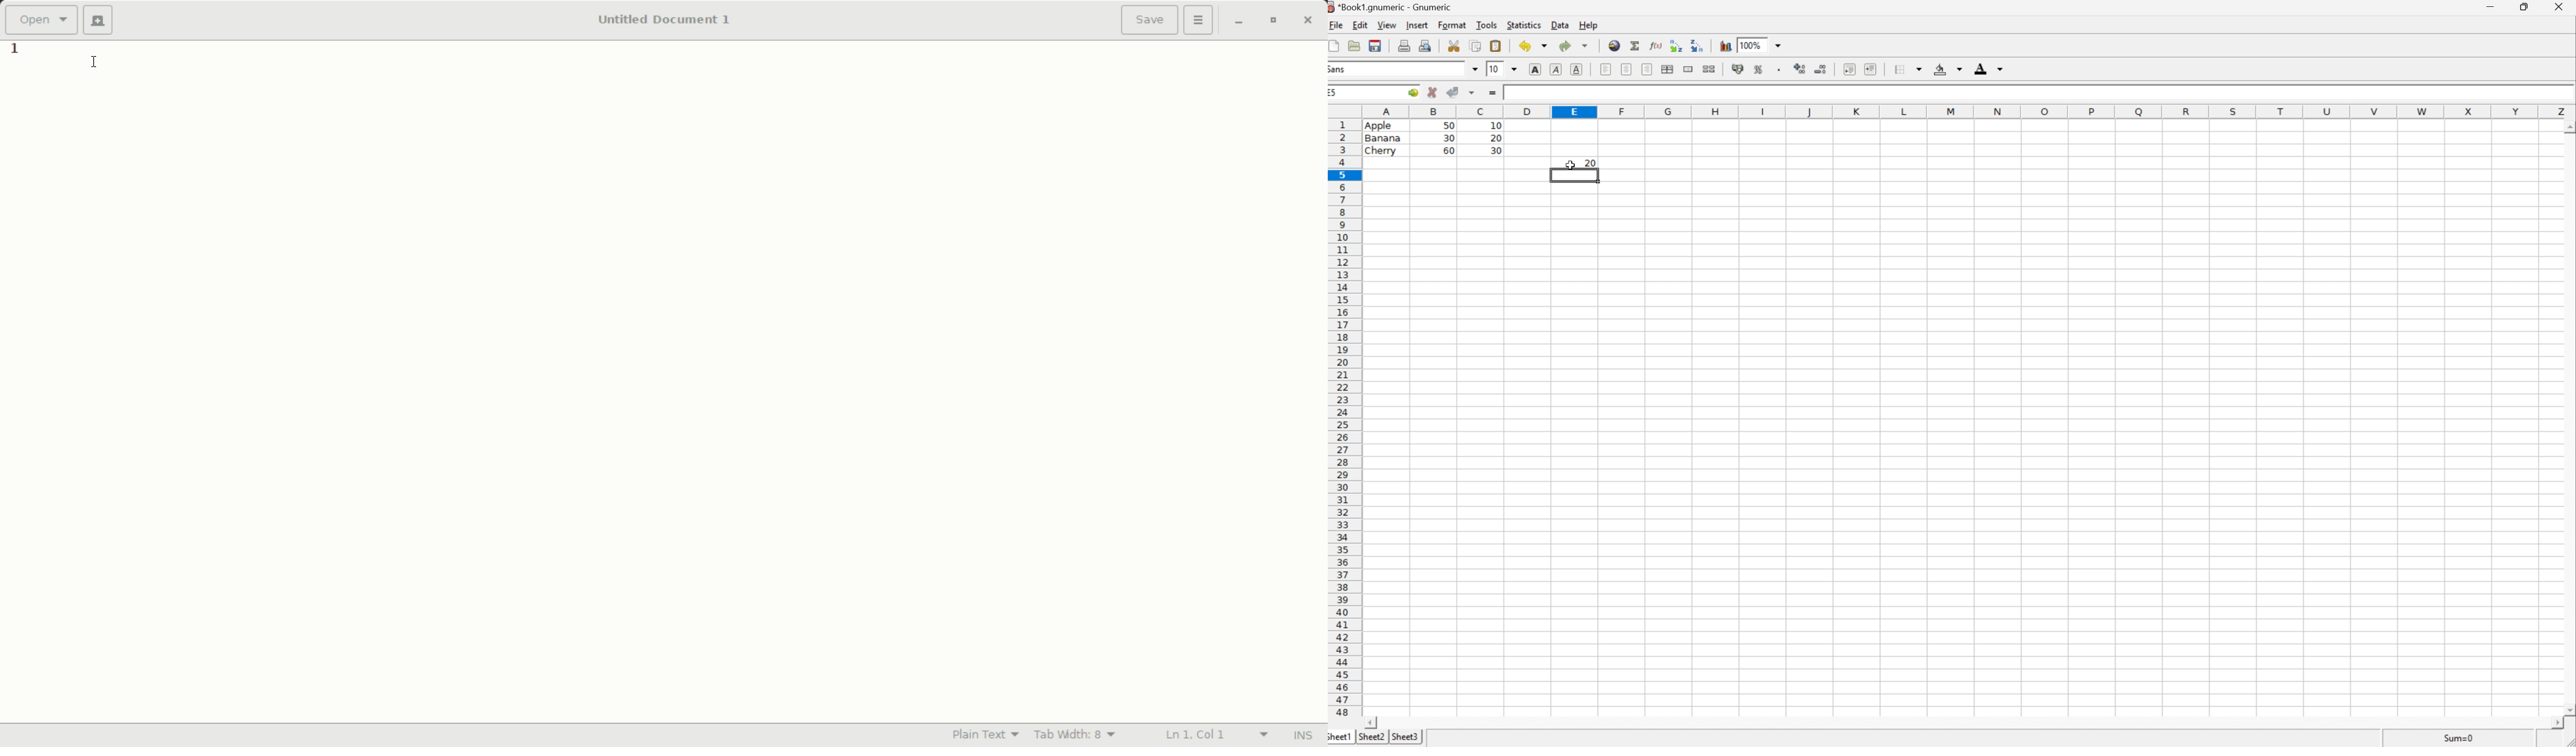 The image size is (2576, 756). Describe the element at coordinates (1780, 69) in the screenshot. I see `Set the format of the selected cells to include a thousands separator` at that location.